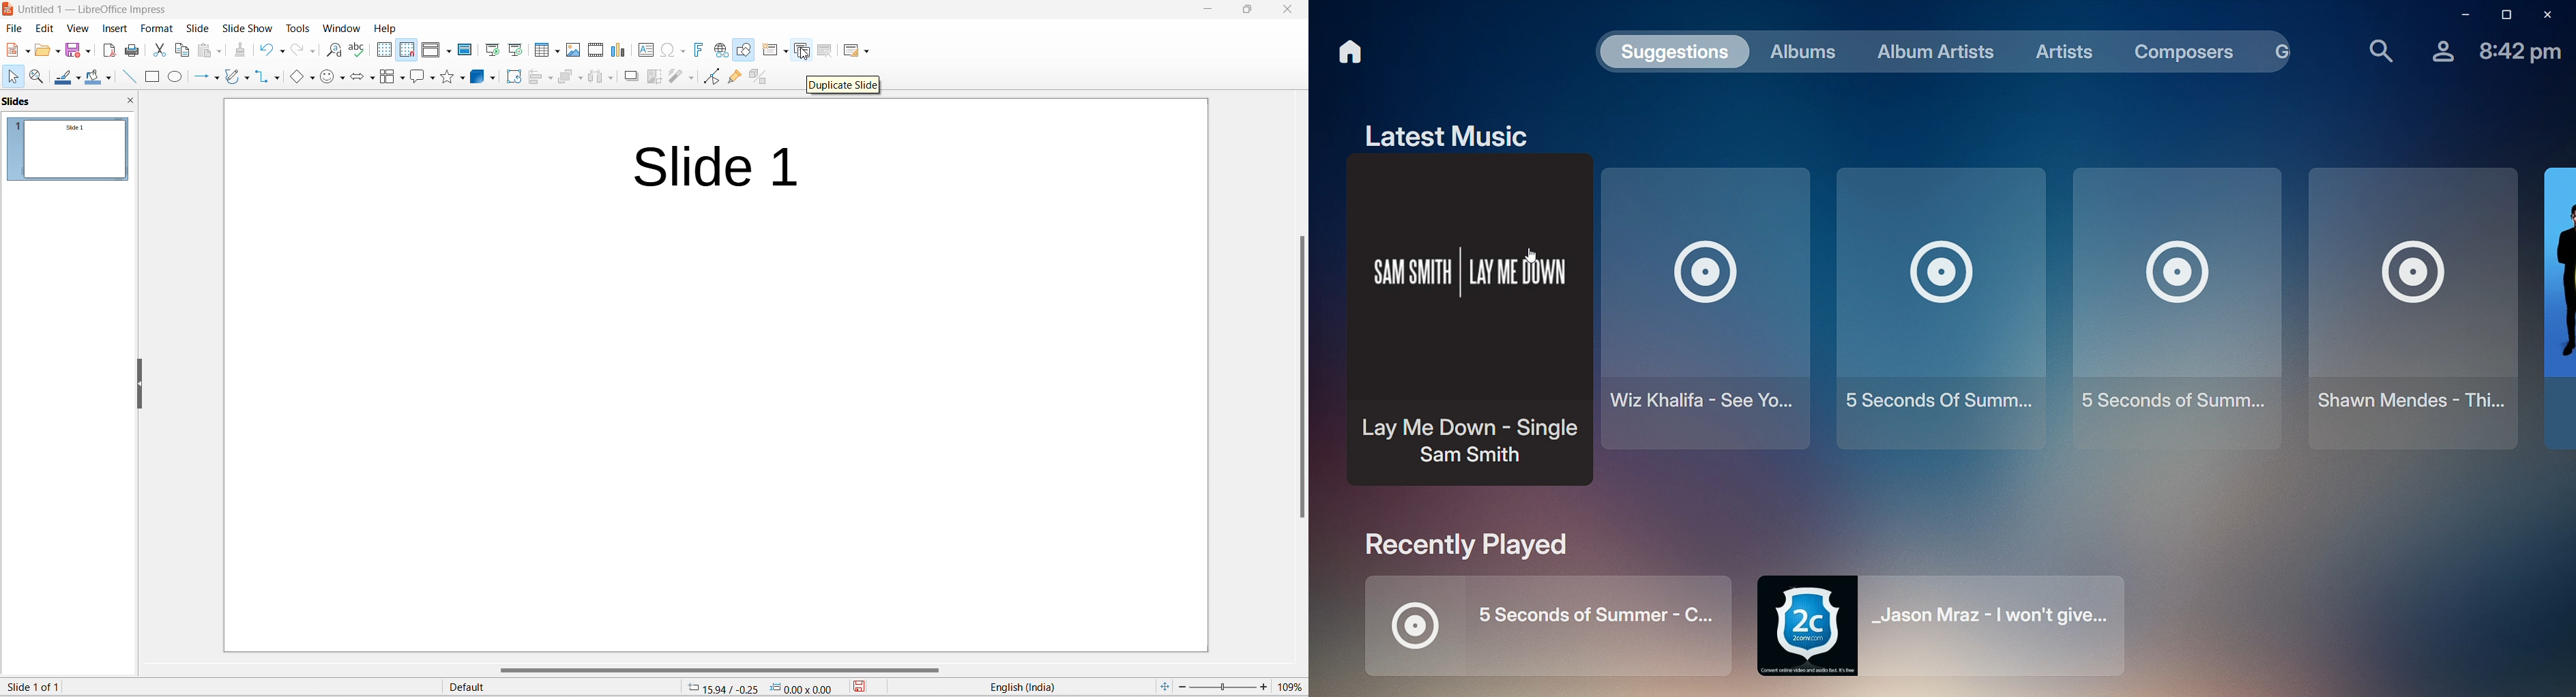 This screenshot has width=2576, height=700. Describe the element at coordinates (299, 78) in the screenshot. I see `Basic shapes` at that location.